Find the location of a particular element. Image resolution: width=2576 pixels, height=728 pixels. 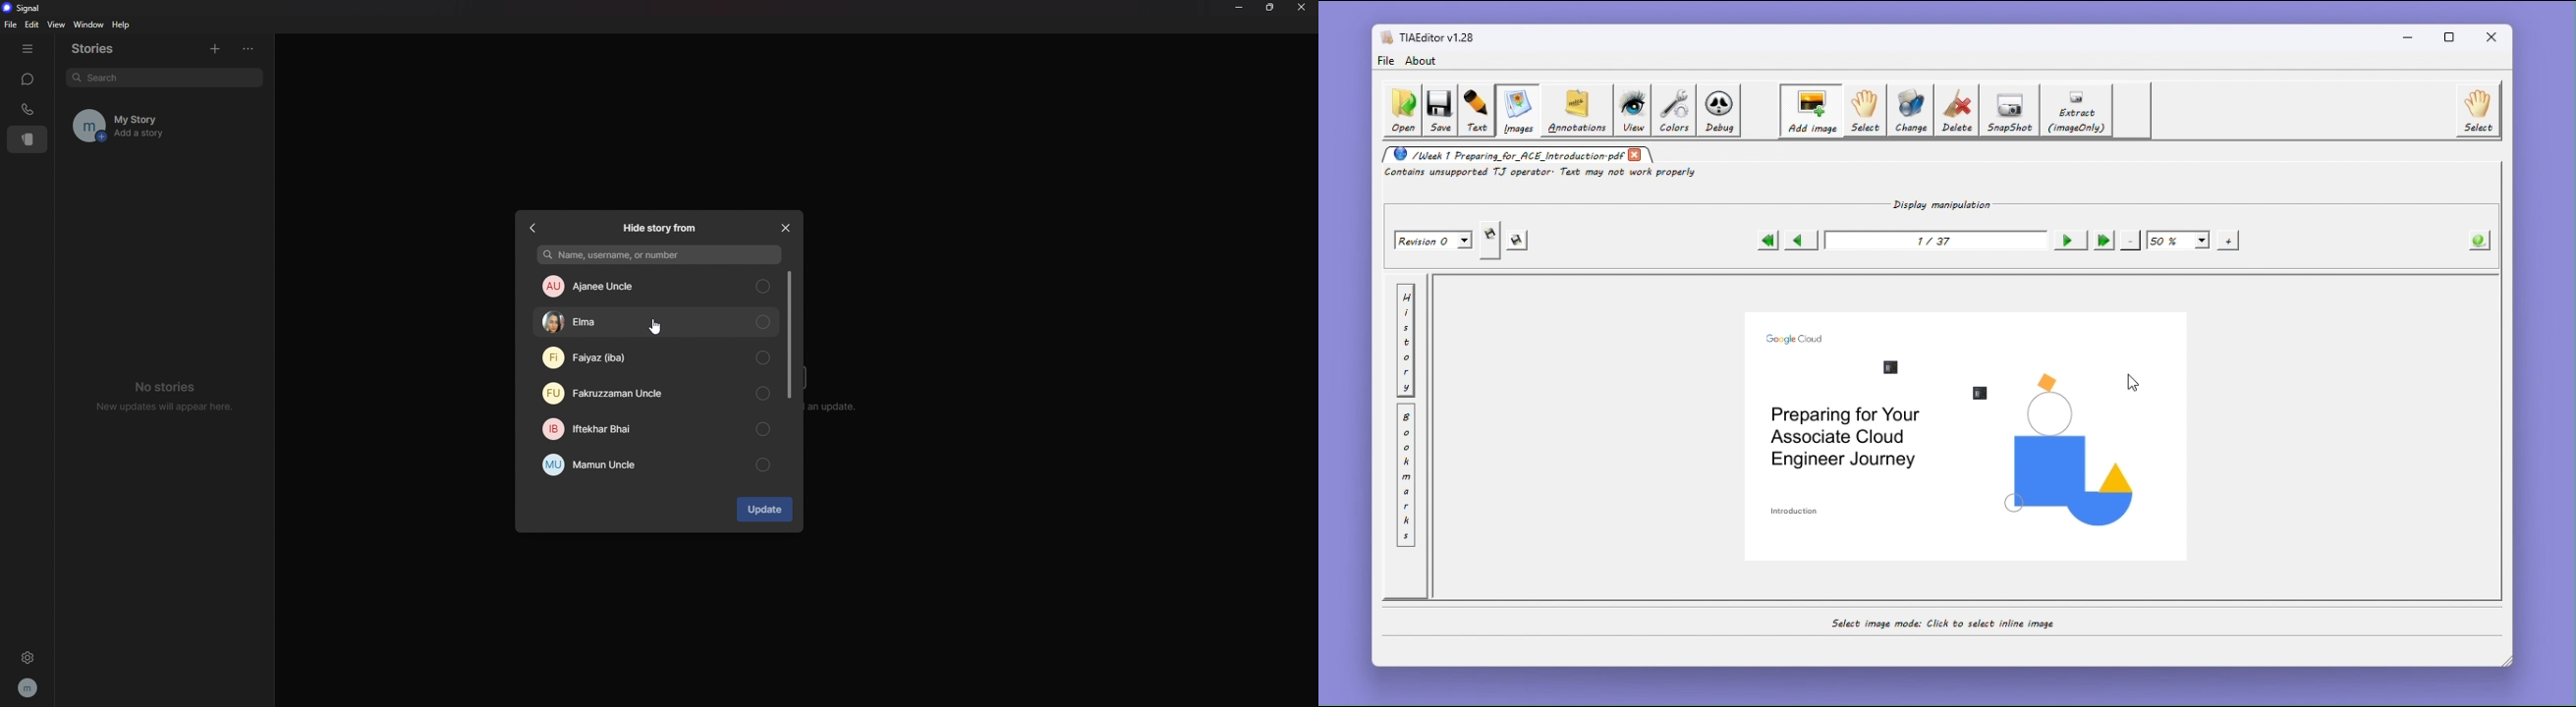

window is located at coordinates (91, 25).